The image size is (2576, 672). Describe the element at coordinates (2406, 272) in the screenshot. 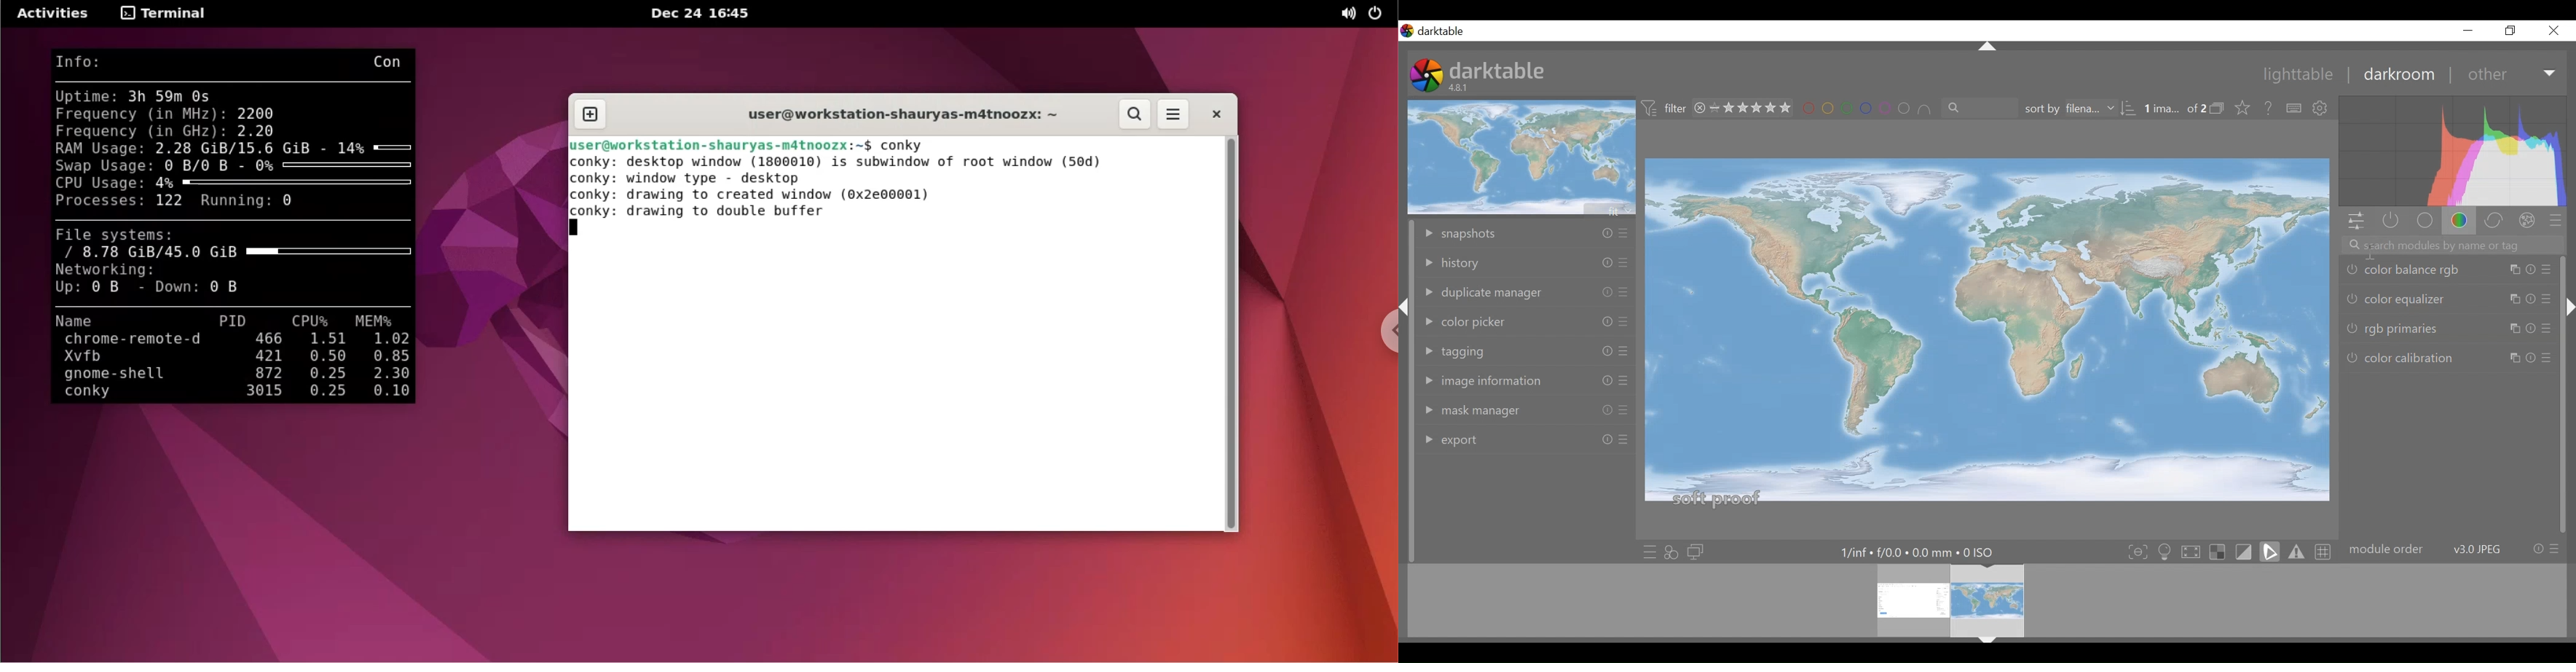

I see `color balance rgb` at that location.